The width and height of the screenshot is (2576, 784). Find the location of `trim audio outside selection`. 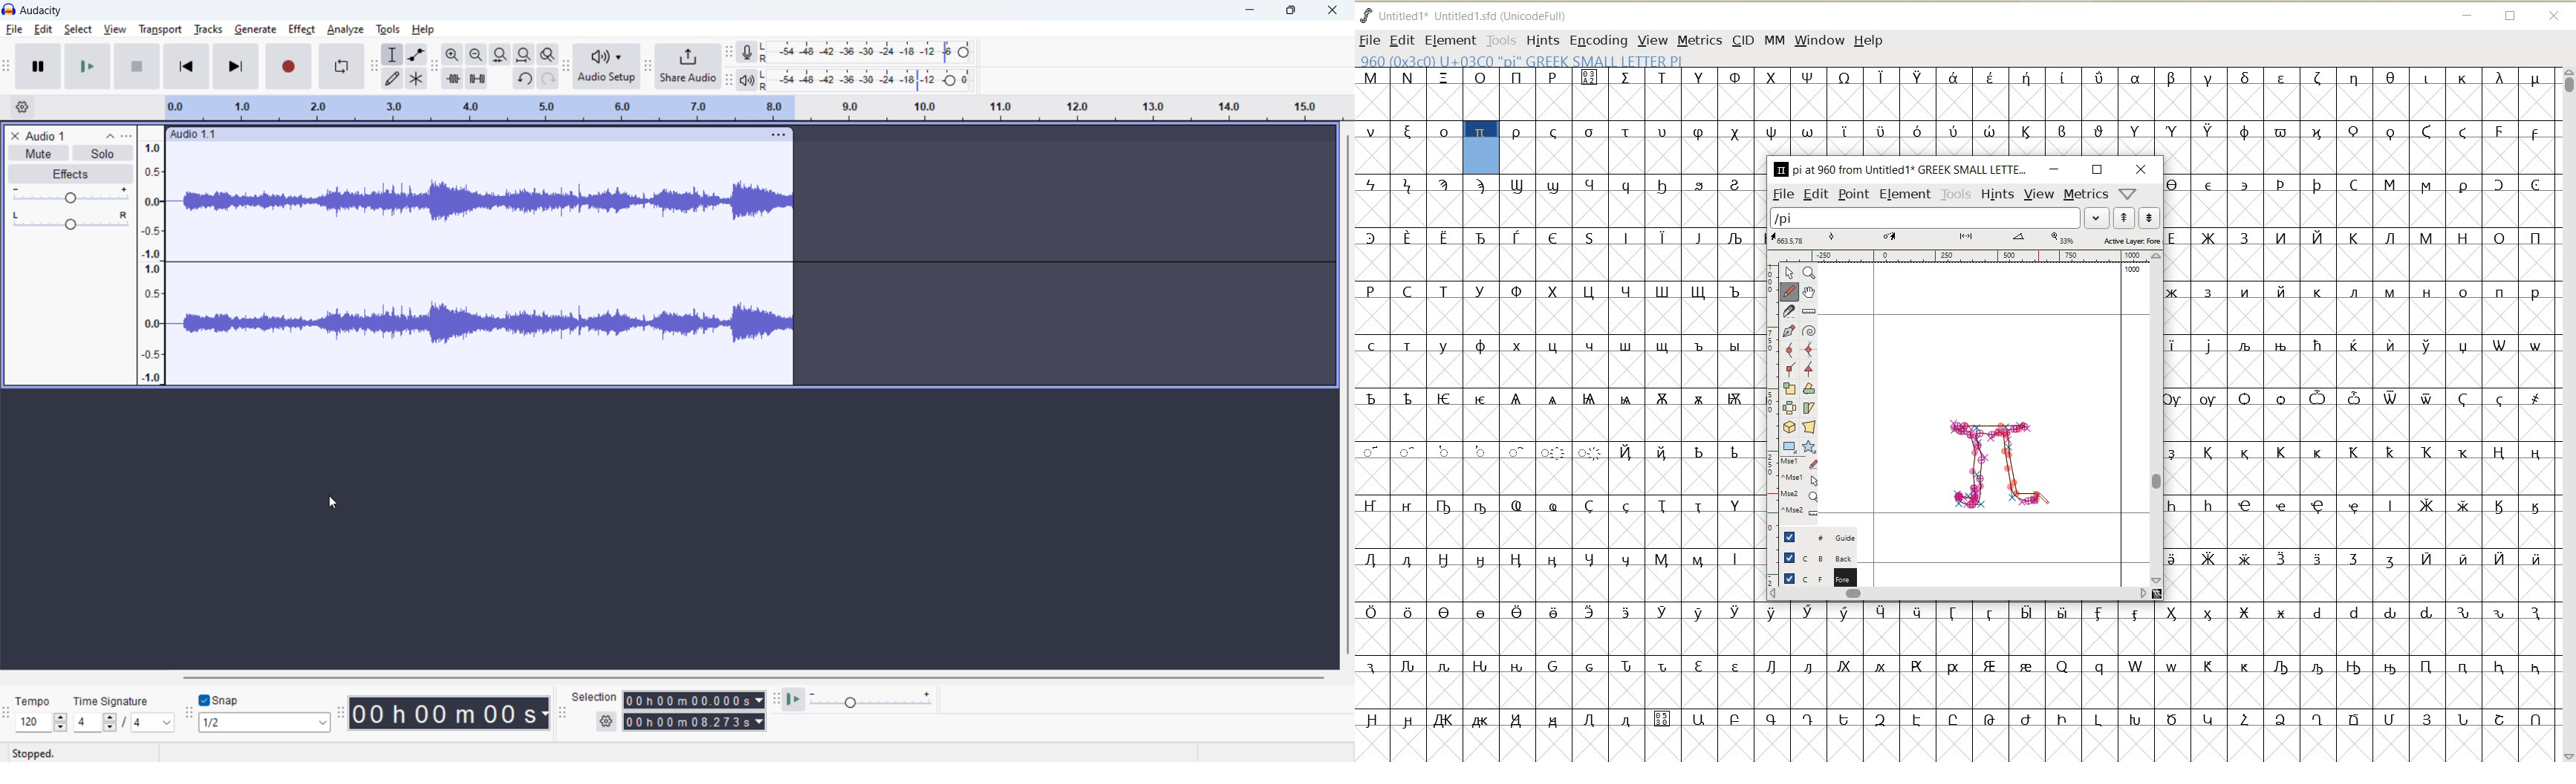

trim audio outside selection is located at coordinates (452, 79).